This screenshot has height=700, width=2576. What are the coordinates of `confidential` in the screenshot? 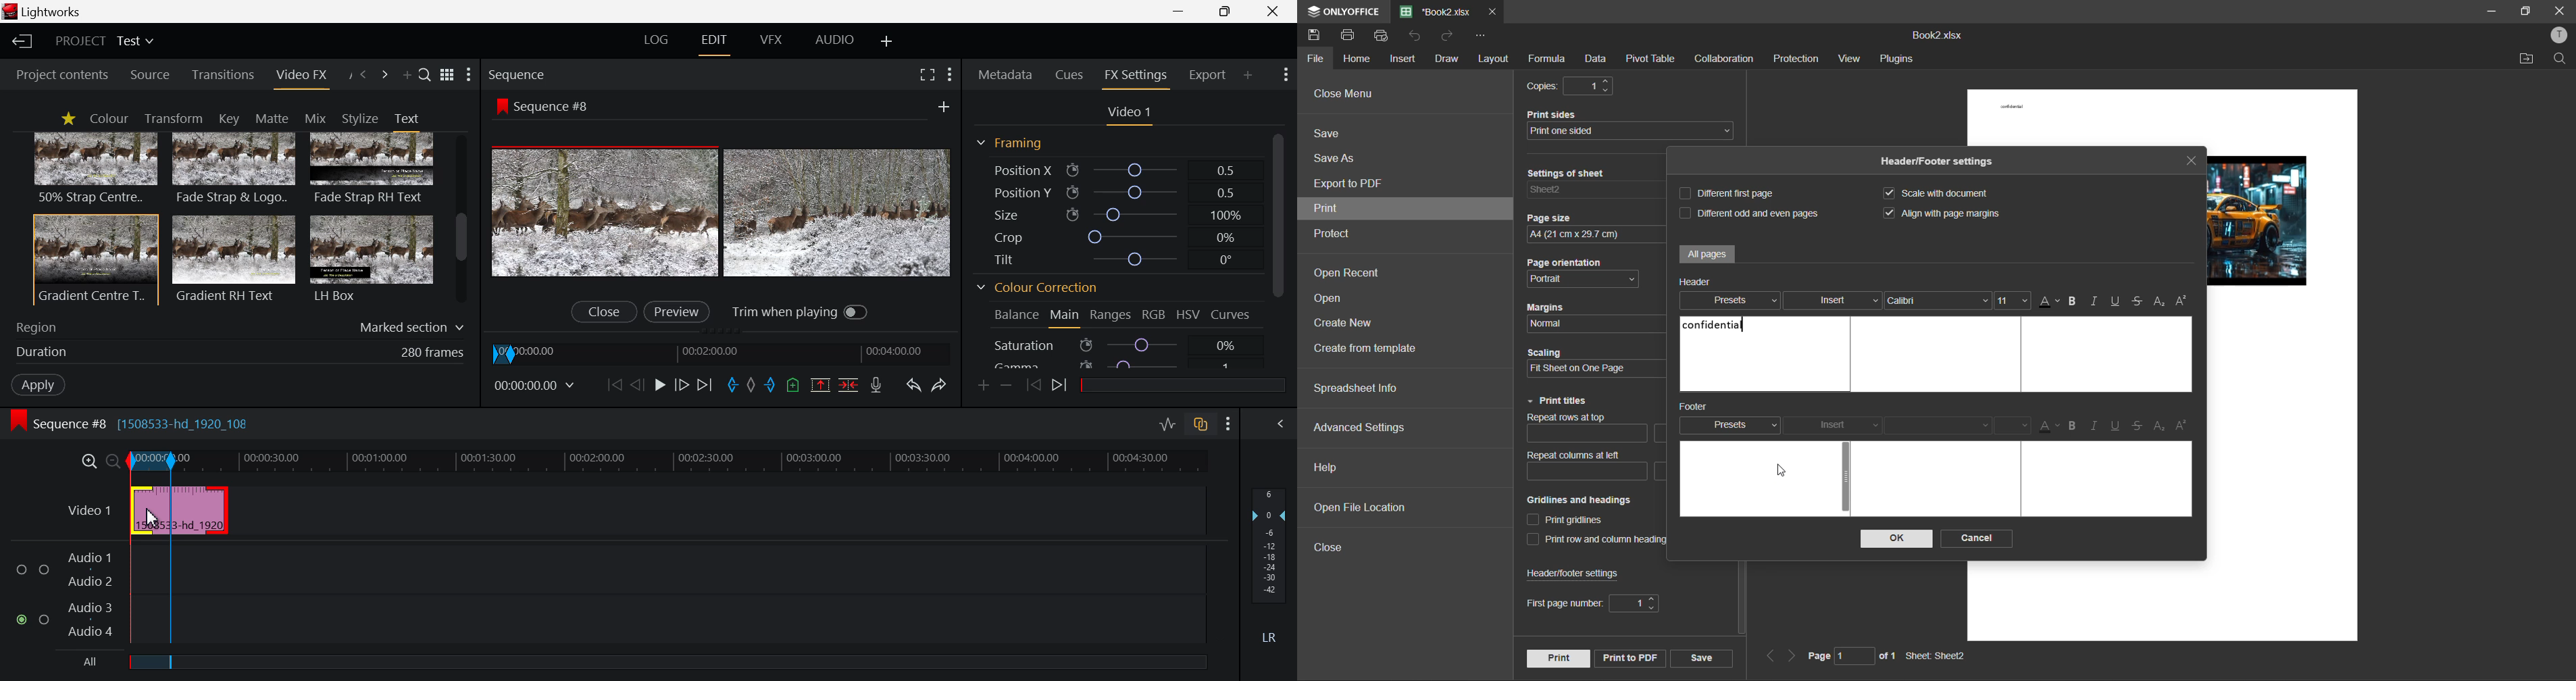 It's located at (2012, 107).